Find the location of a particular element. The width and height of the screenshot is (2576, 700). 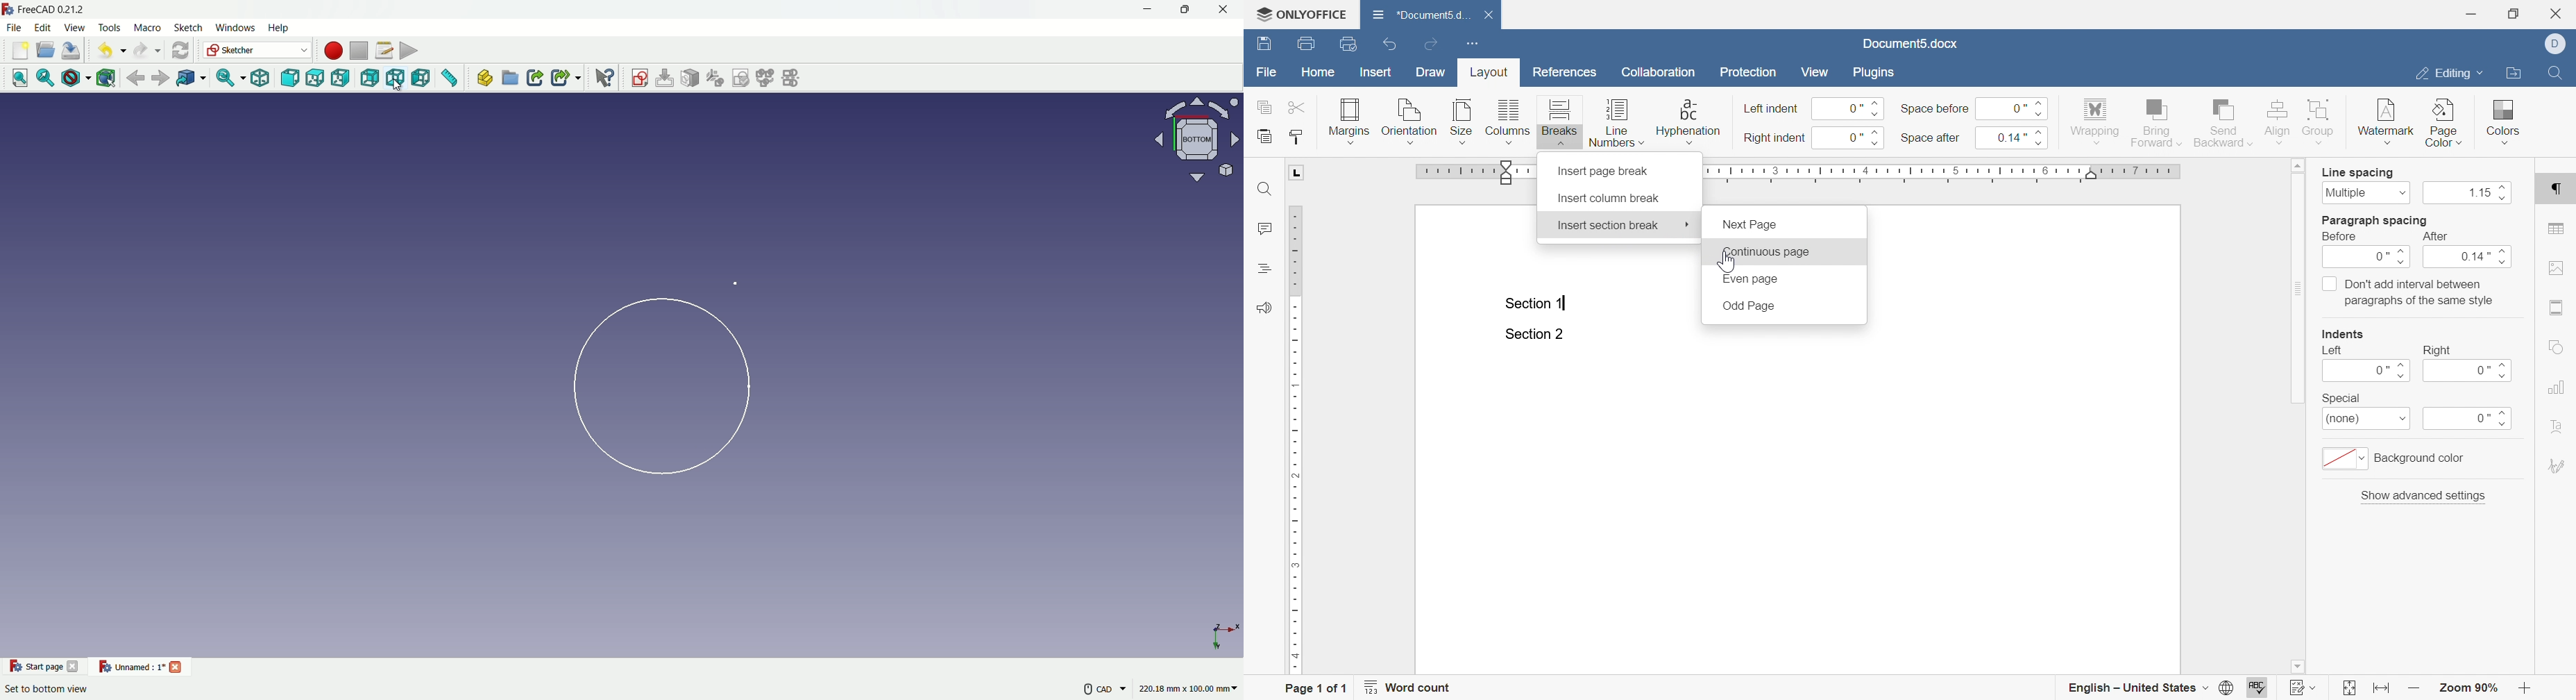

mirror sketches is located at coordinates (793, 78).